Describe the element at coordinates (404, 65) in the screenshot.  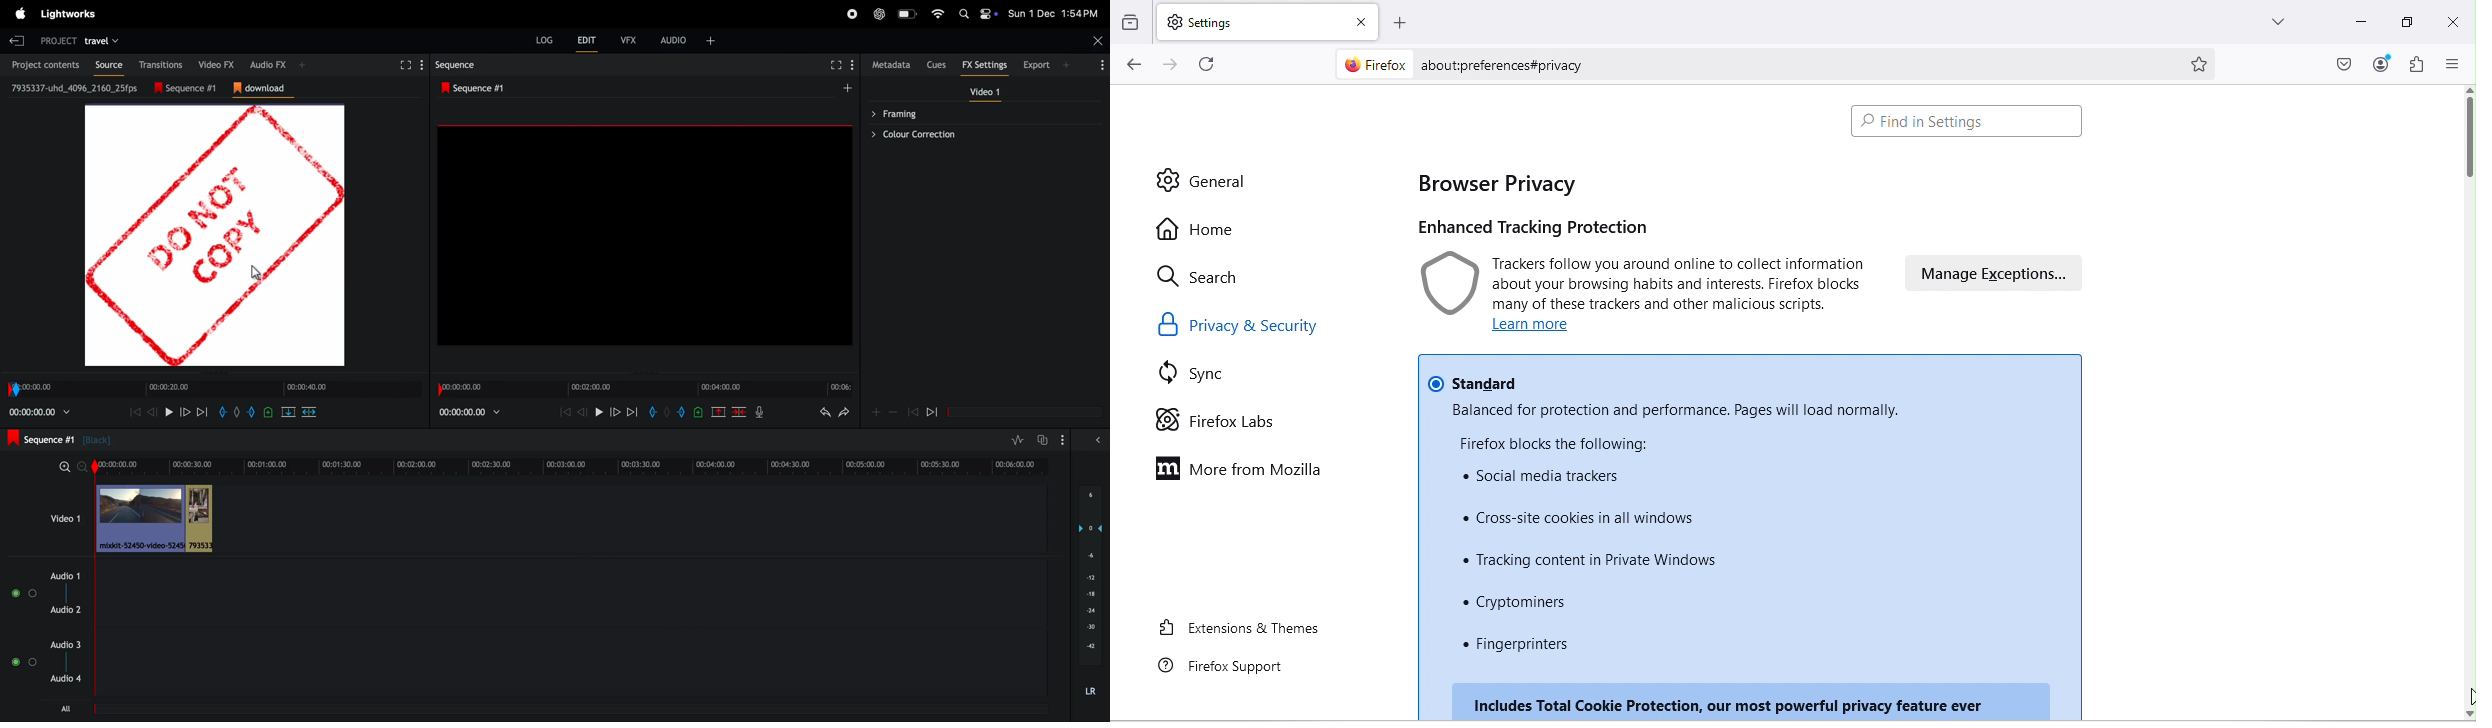
I see `full screen` at that location.